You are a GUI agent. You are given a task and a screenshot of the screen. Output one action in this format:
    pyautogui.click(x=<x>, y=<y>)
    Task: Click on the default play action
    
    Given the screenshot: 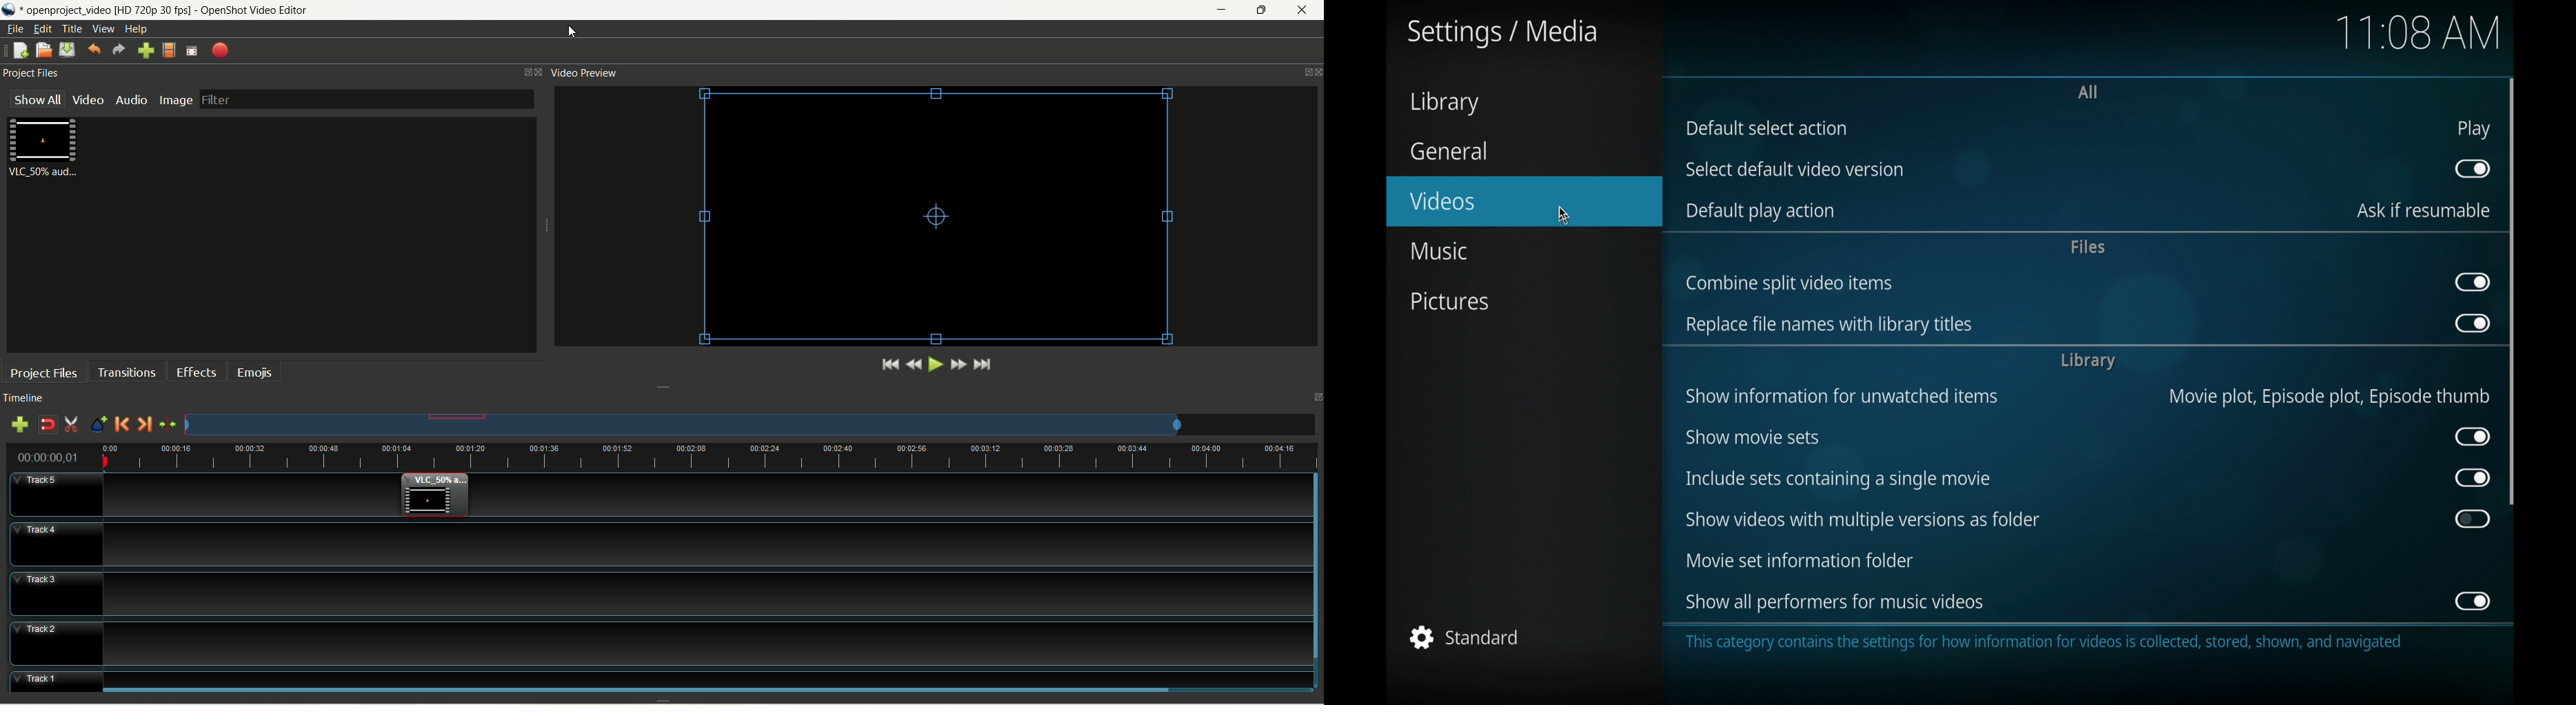 What is the action you would take?
    pyautogui.click(x=1762, y=213)
    